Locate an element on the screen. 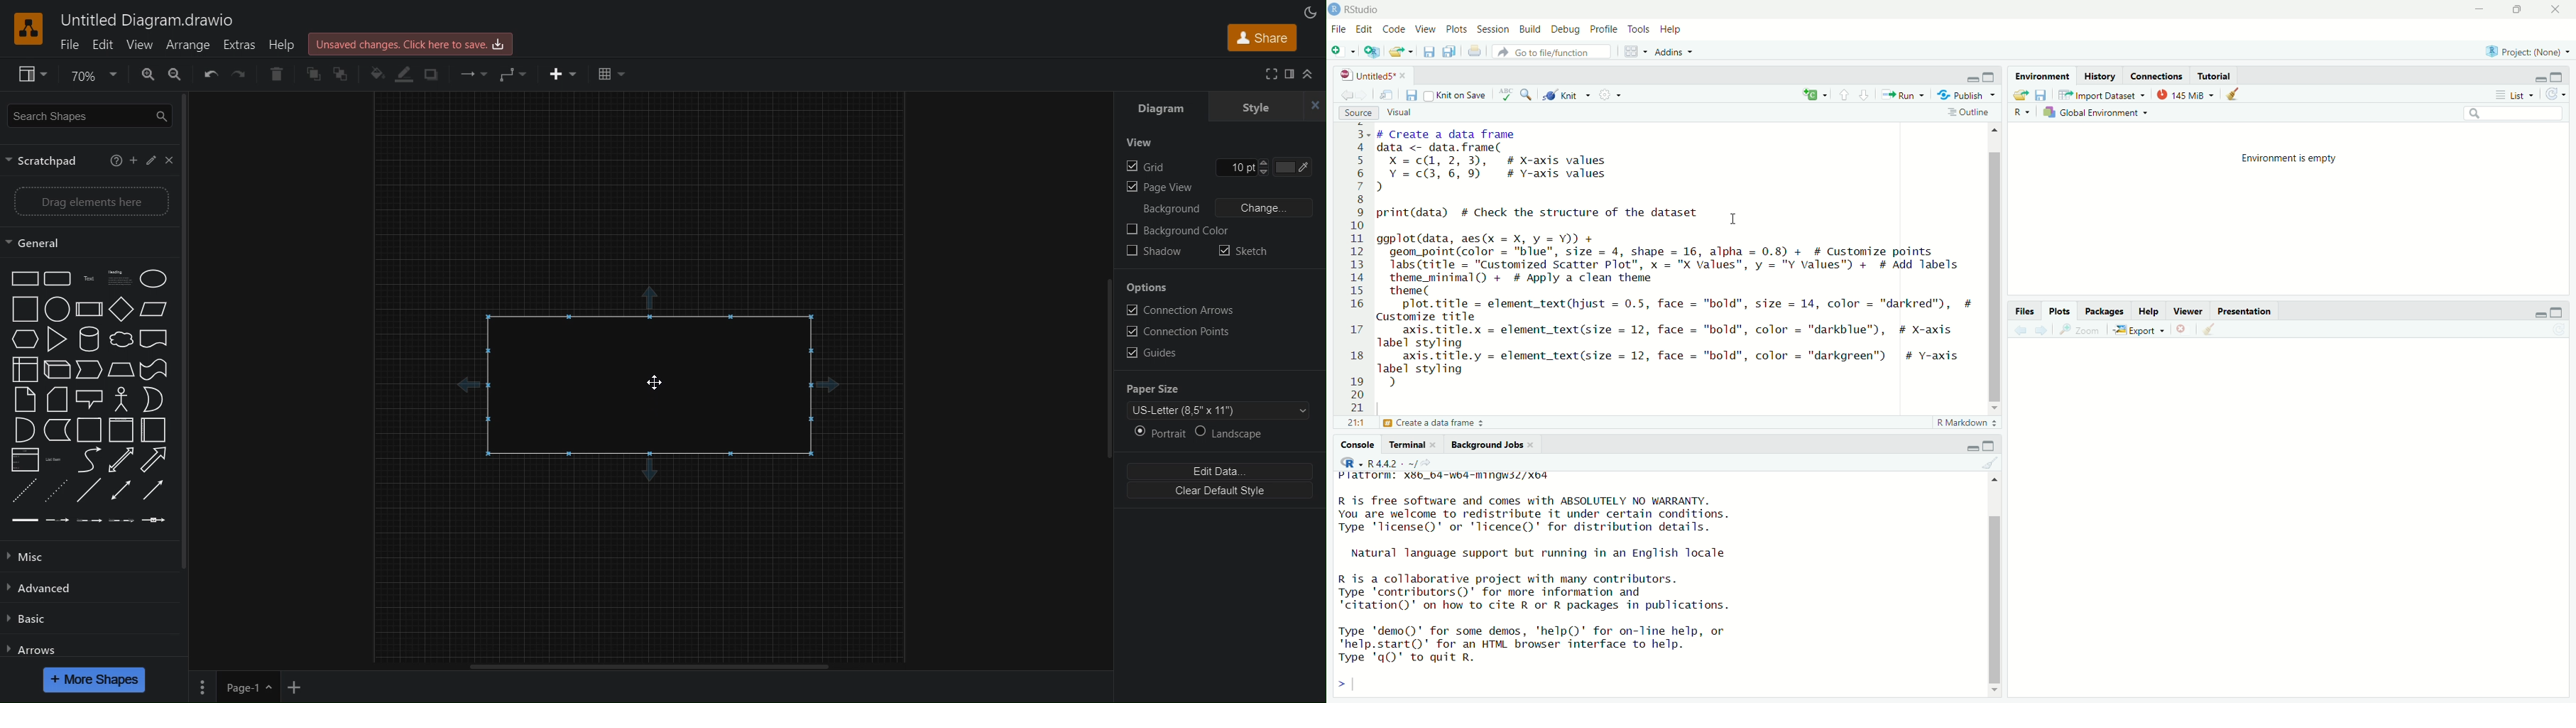 The image size is (2576, 728). Zoom In is located at coordinates (145, 76).